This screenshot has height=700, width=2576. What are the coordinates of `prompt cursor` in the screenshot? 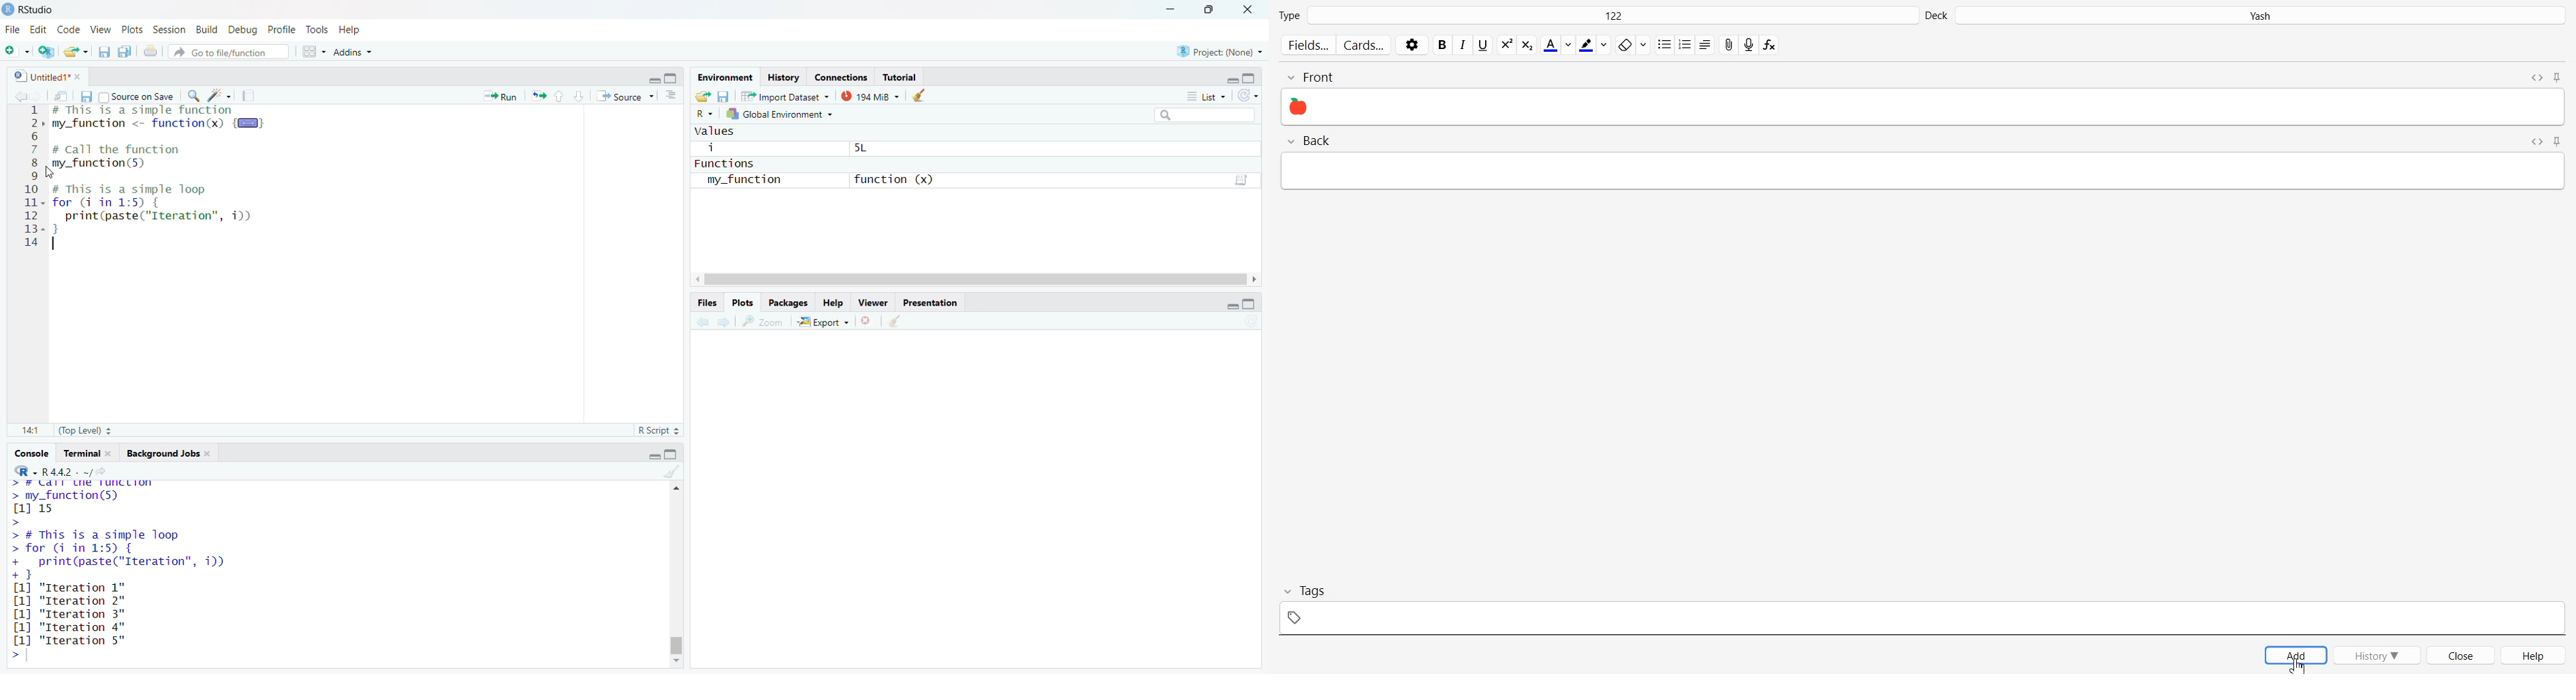 It's located at (13, 655).